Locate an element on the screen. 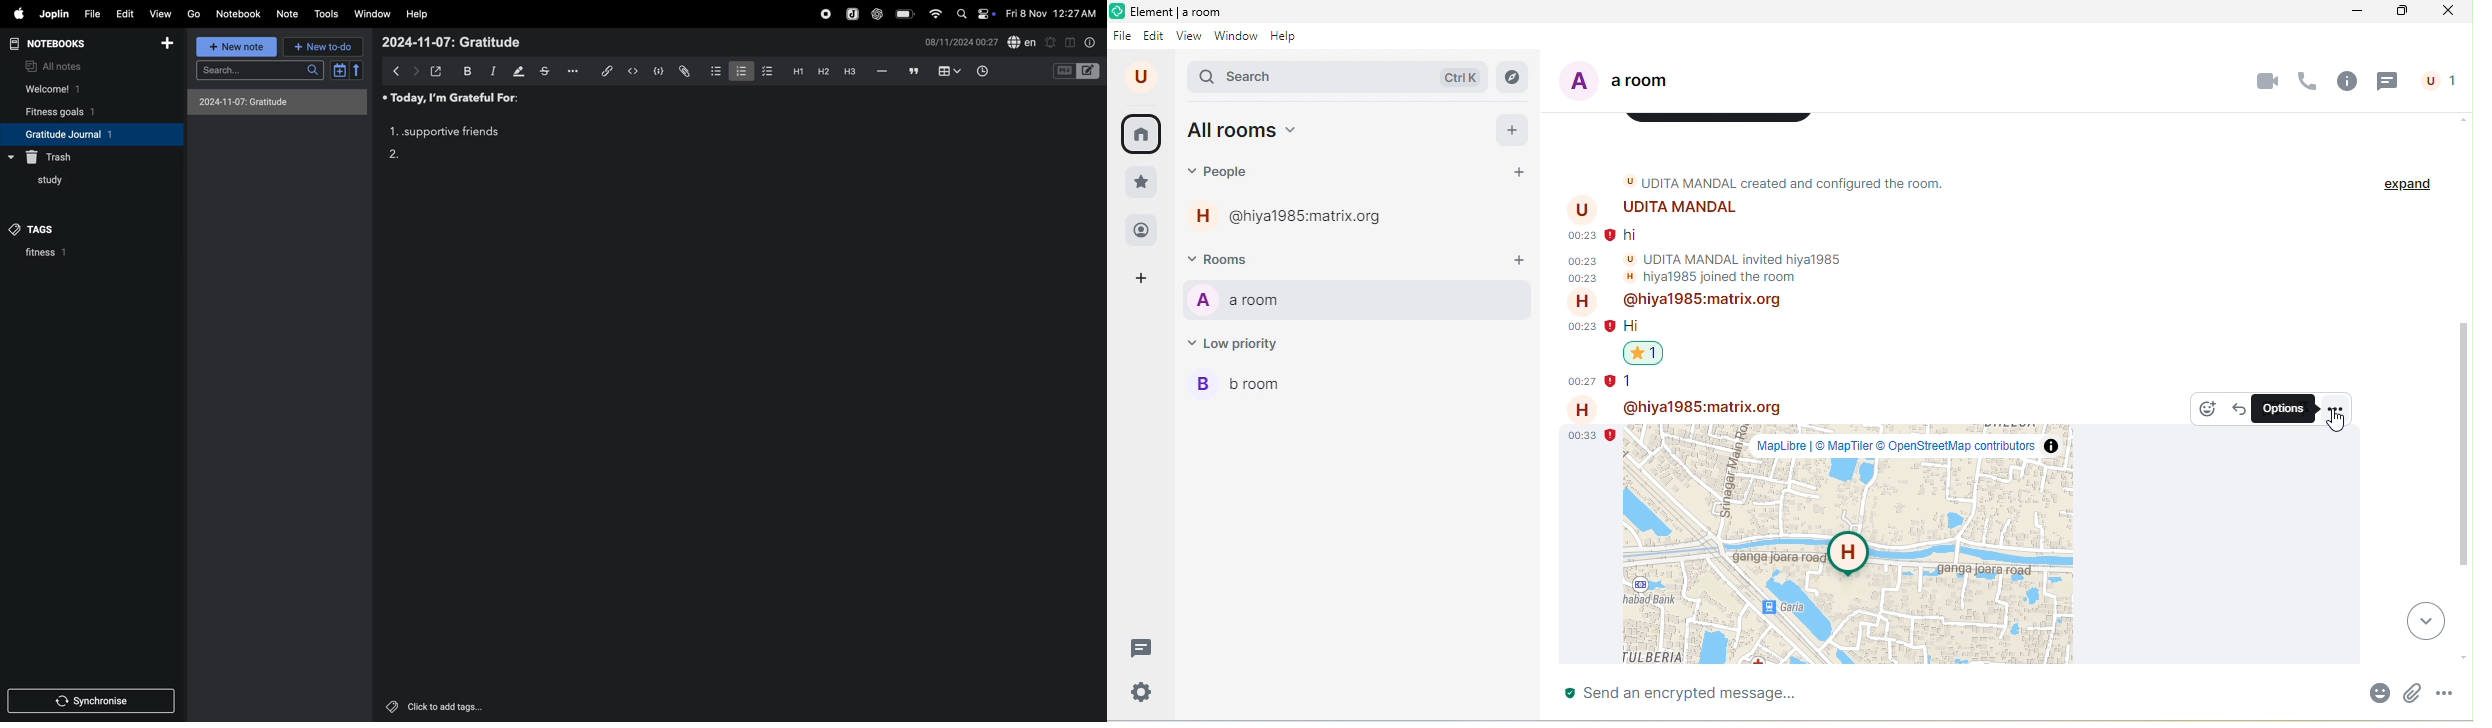  new note is located at coordinates (238, 48).